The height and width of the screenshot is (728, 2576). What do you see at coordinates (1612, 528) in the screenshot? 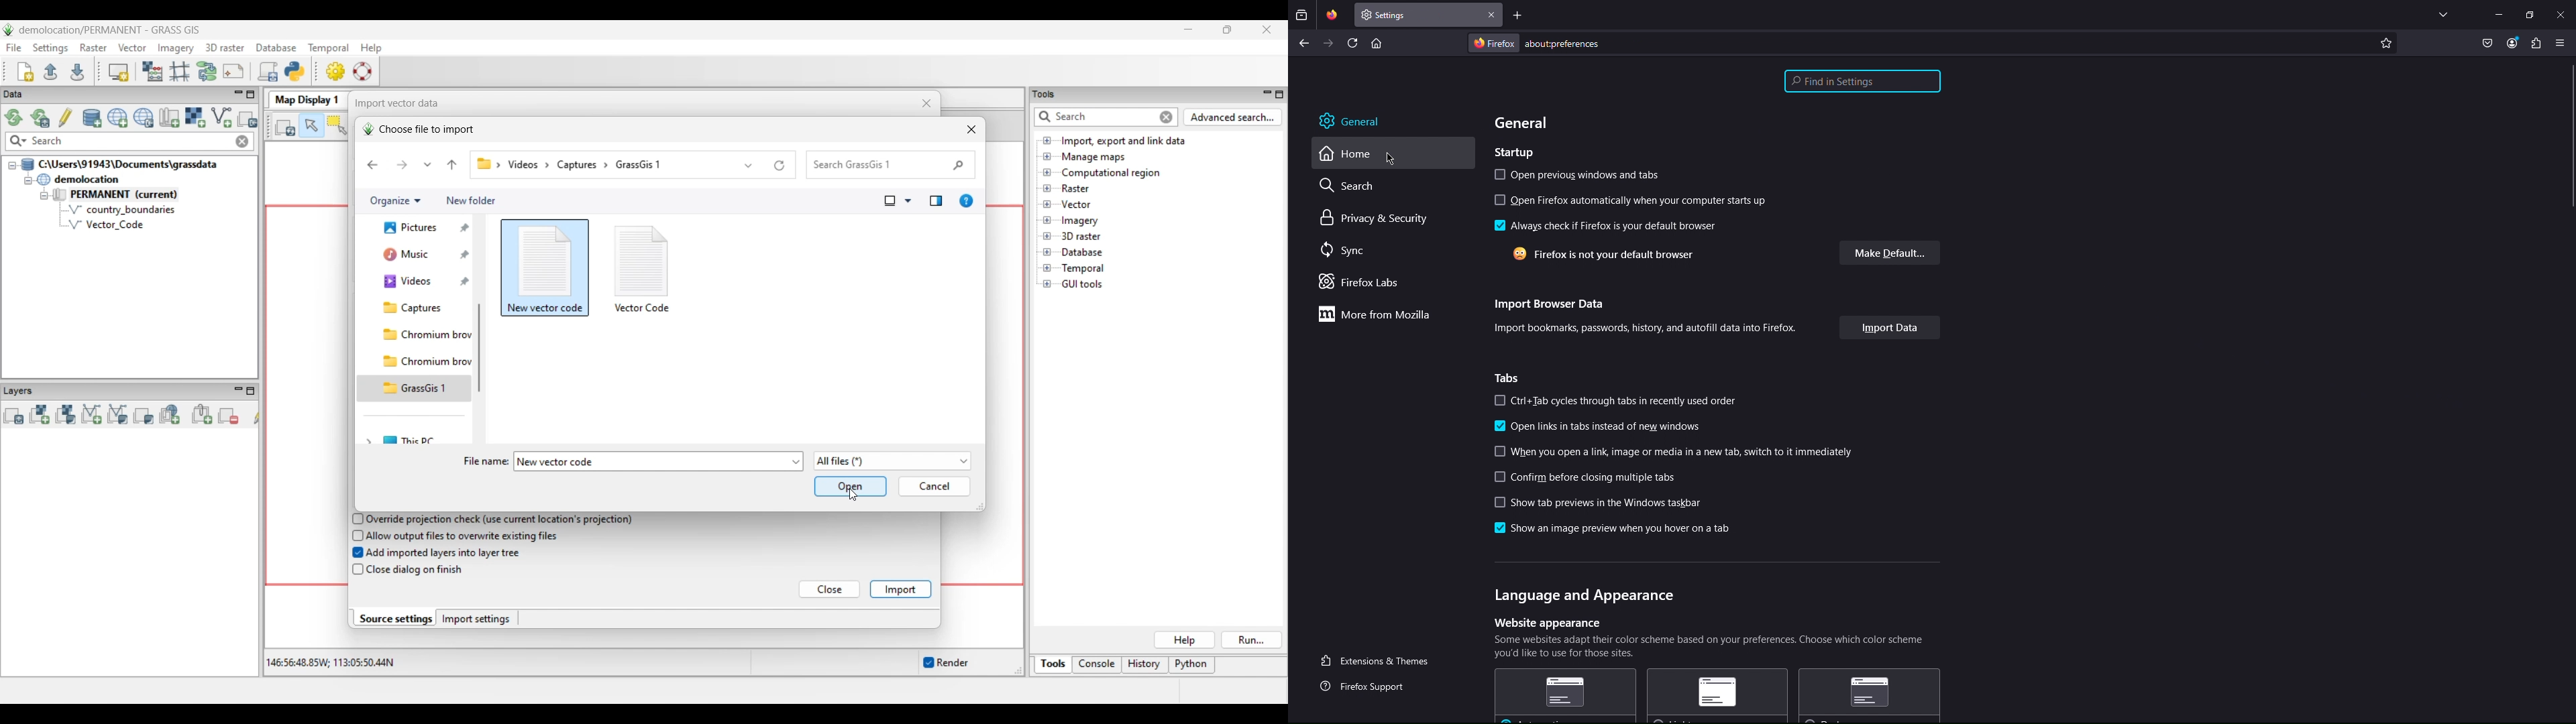
I see `Show an image preview when you hover on a tab` at bounding box center [1612, 528].